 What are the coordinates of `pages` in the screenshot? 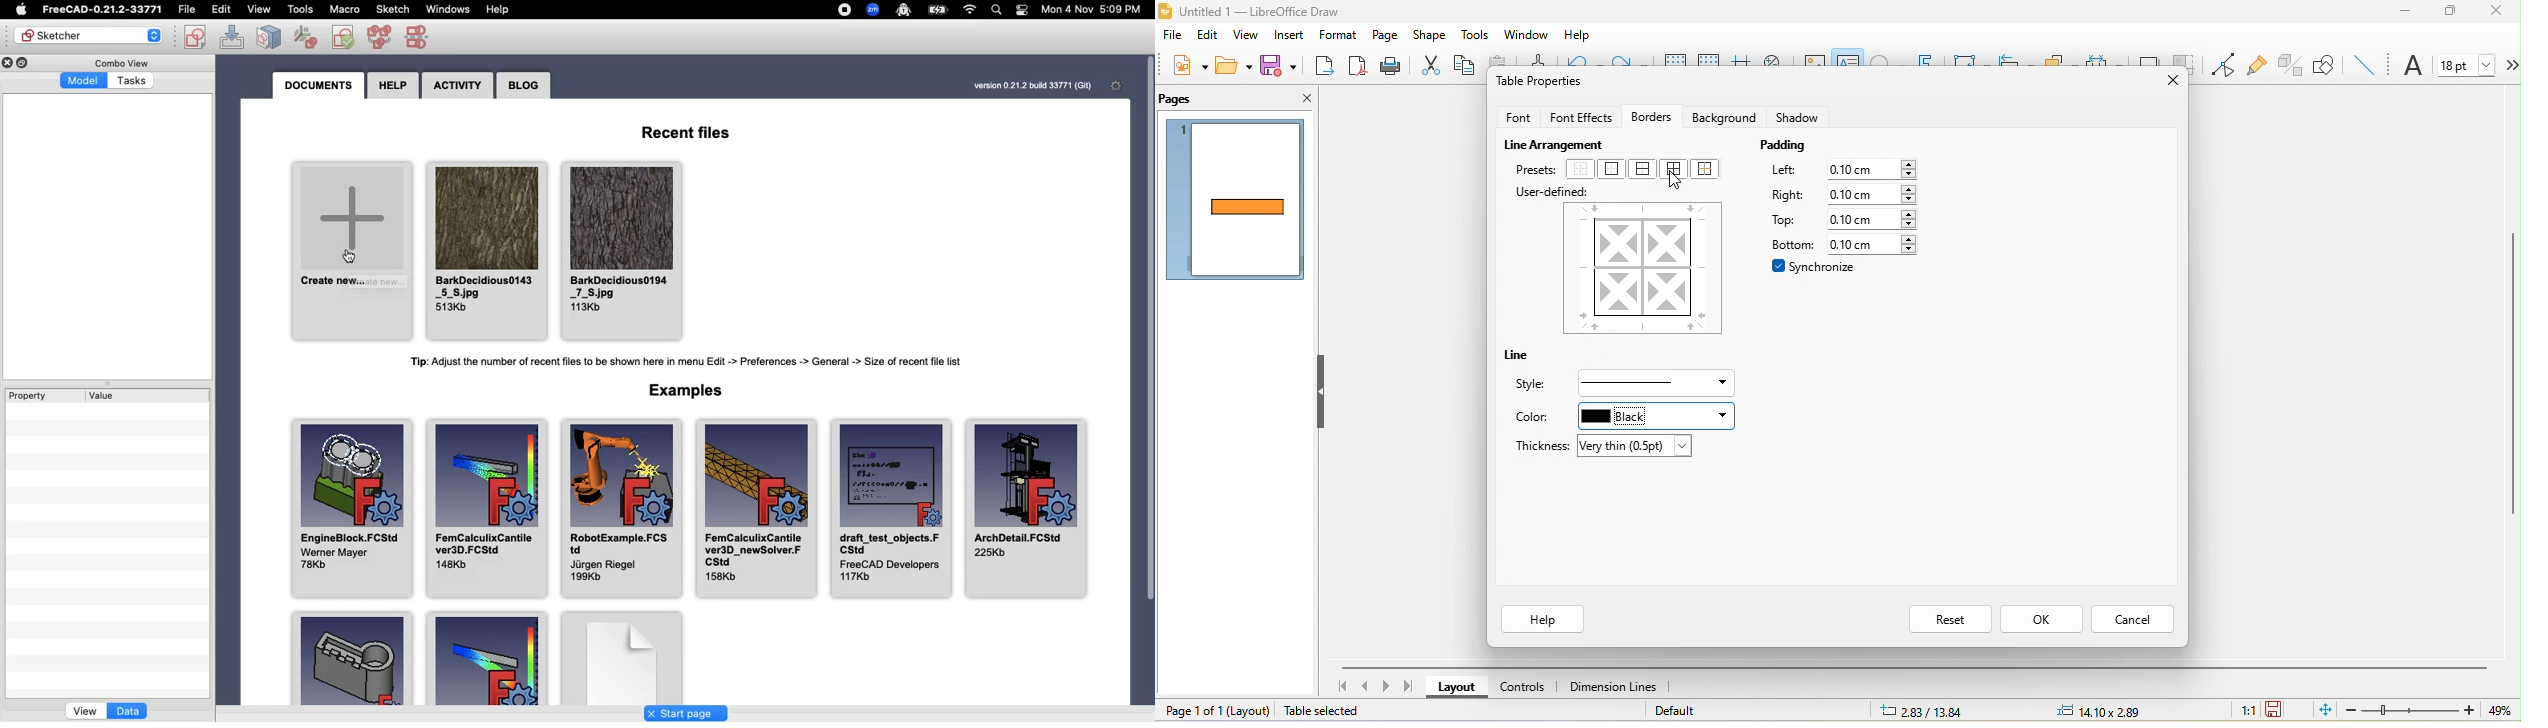 It's located at (1179, 99).